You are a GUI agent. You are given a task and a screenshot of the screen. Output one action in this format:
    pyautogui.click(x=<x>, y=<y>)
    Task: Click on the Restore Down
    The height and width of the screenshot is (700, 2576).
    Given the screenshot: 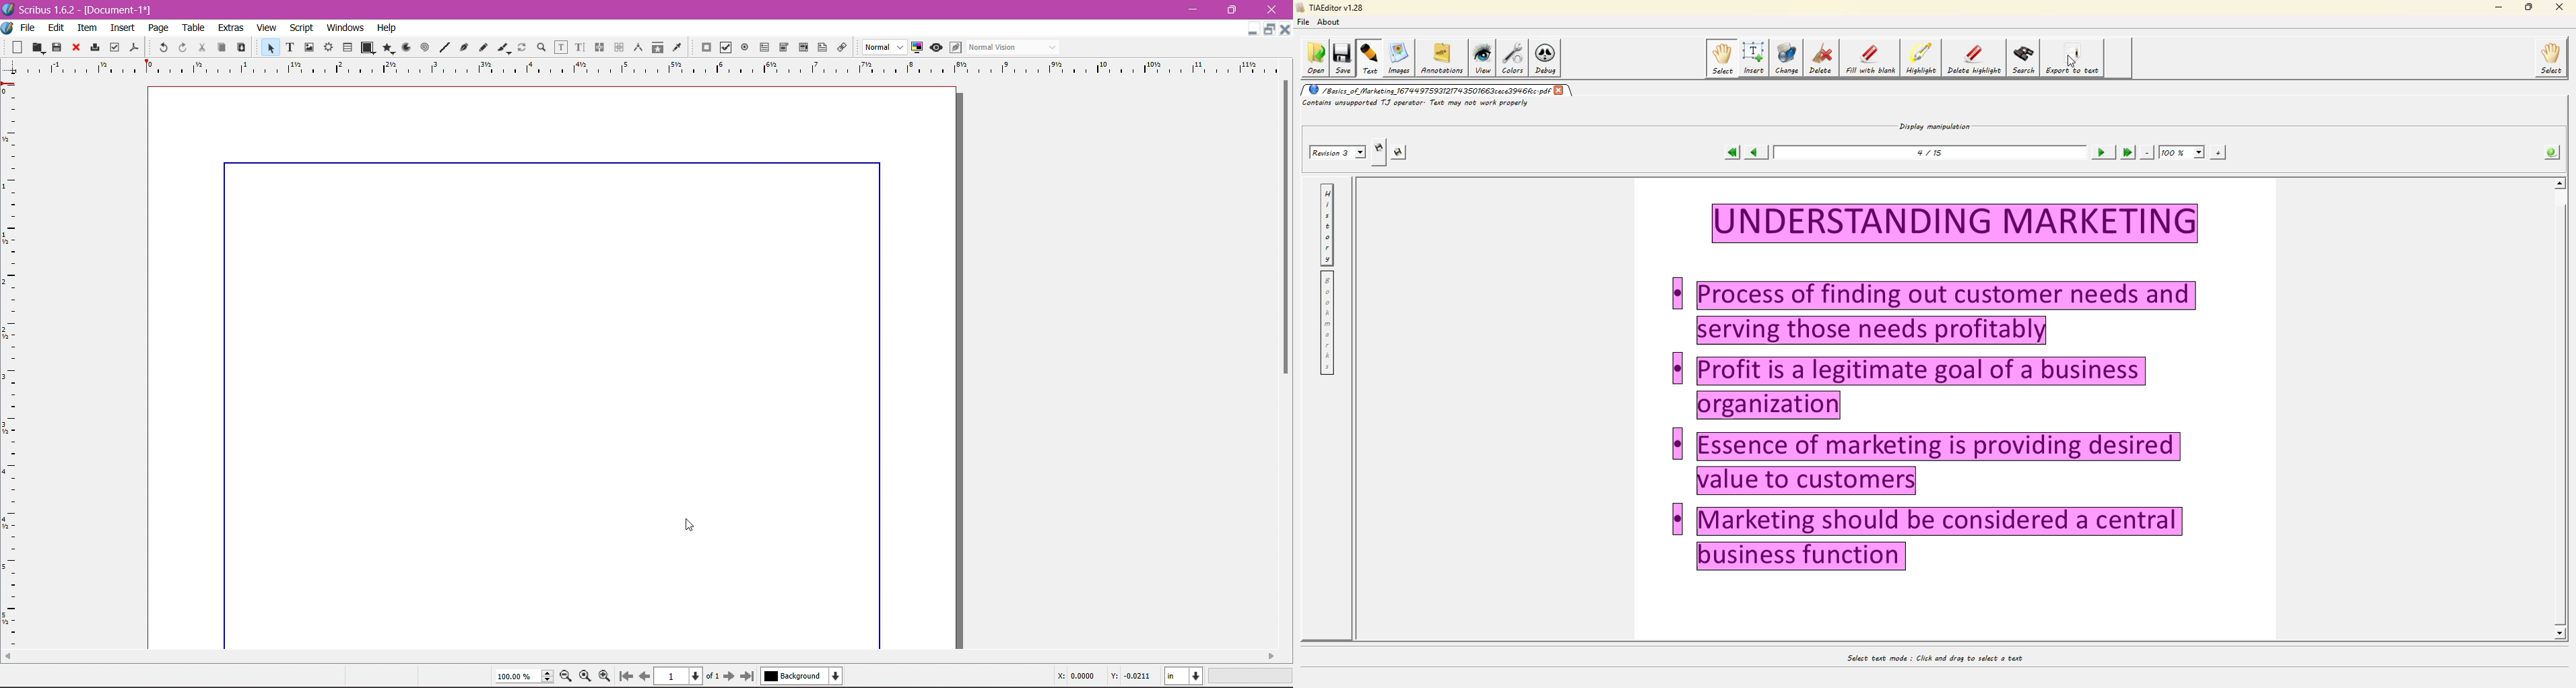 What is the action you would take?
    pyautogui.click(x=1230, y=10)
    